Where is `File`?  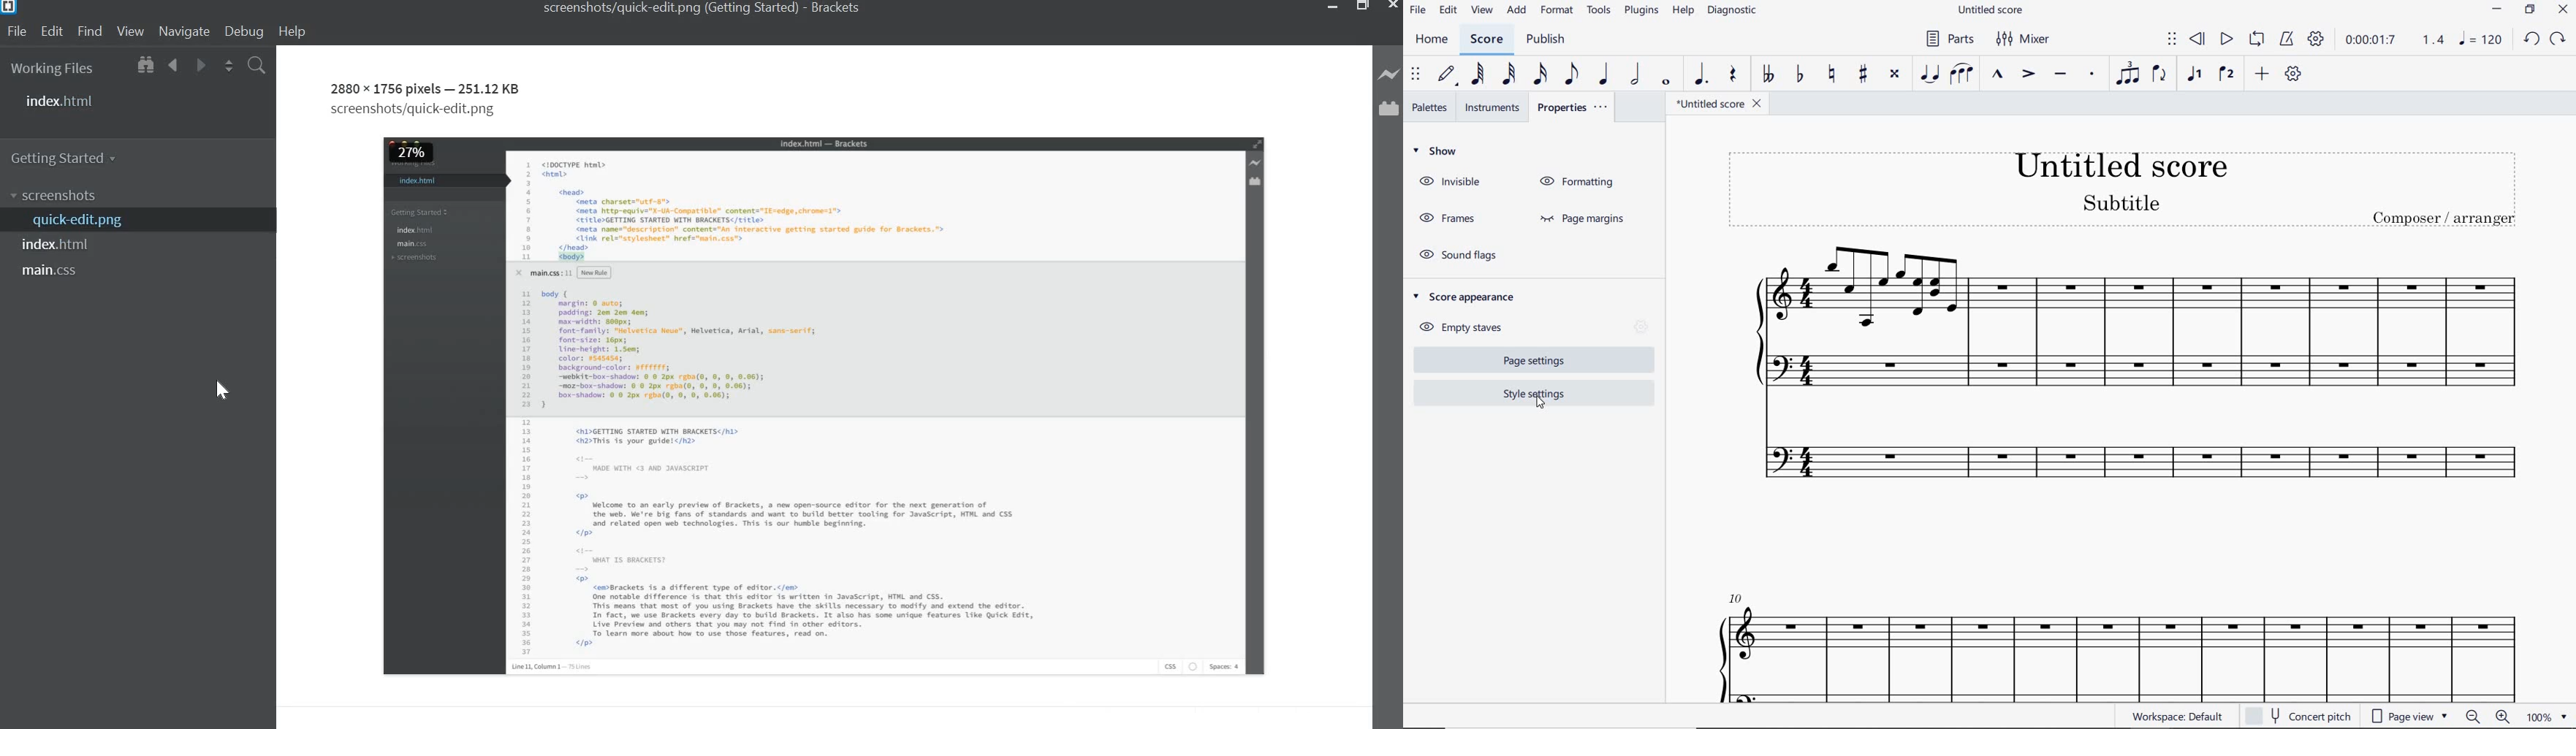
File is located at coordinates (18, 31).